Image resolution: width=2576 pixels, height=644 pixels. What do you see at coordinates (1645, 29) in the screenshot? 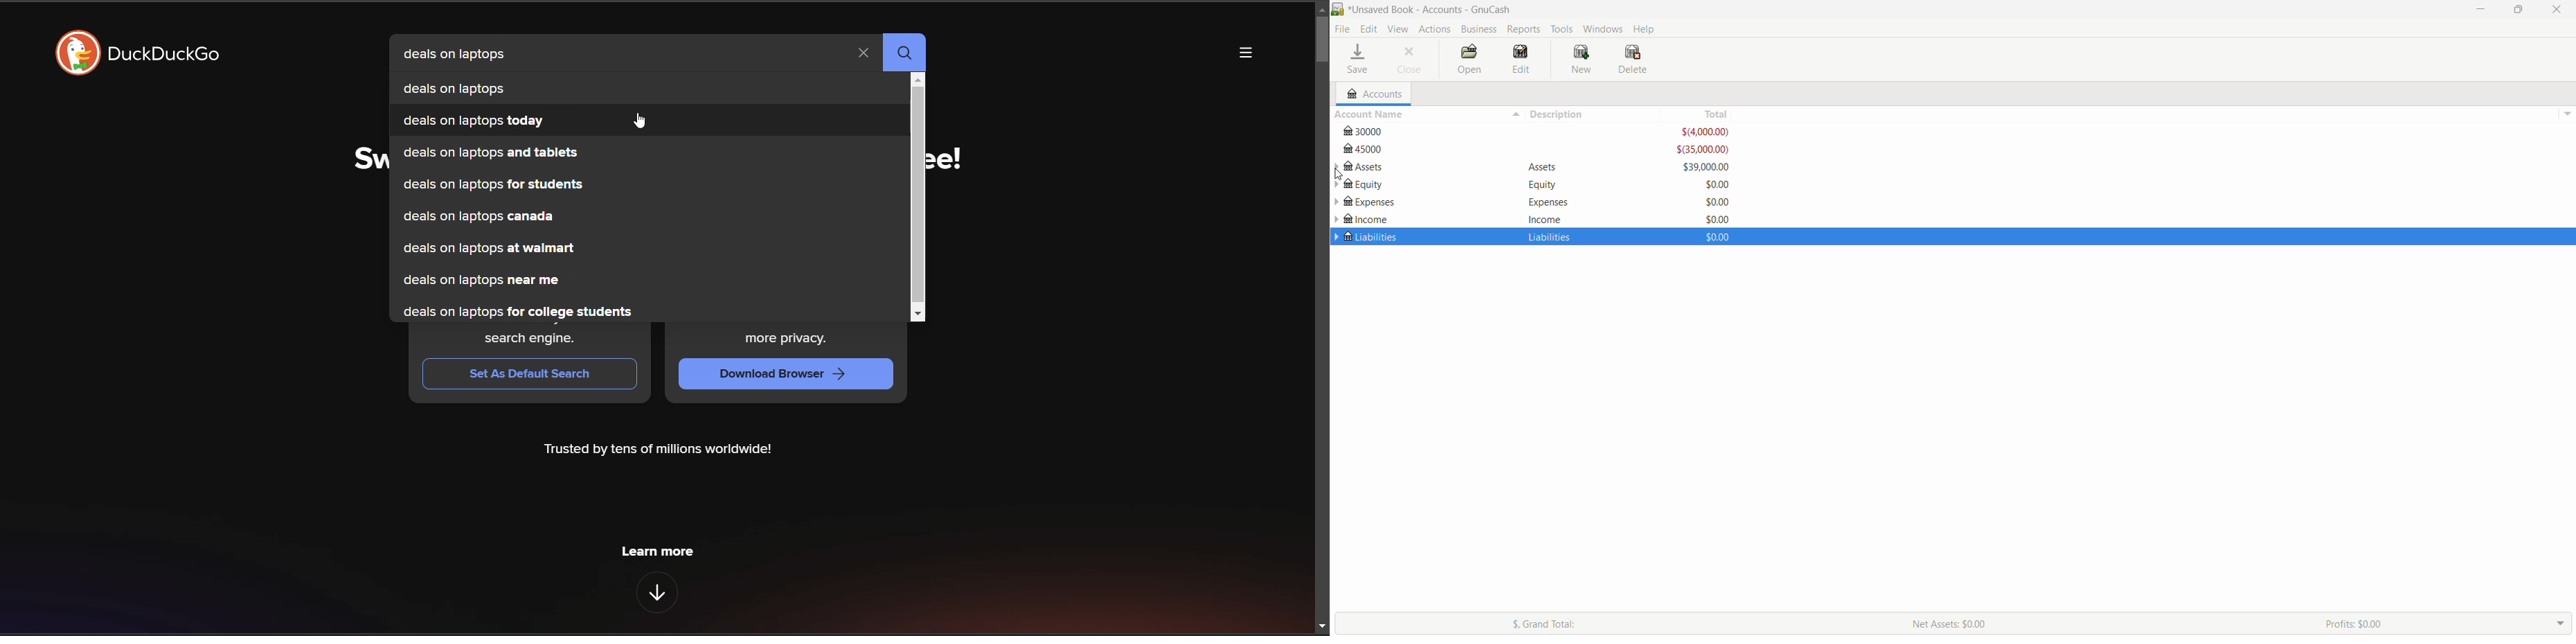
I see `Help` at bounding box center [1645, 29].